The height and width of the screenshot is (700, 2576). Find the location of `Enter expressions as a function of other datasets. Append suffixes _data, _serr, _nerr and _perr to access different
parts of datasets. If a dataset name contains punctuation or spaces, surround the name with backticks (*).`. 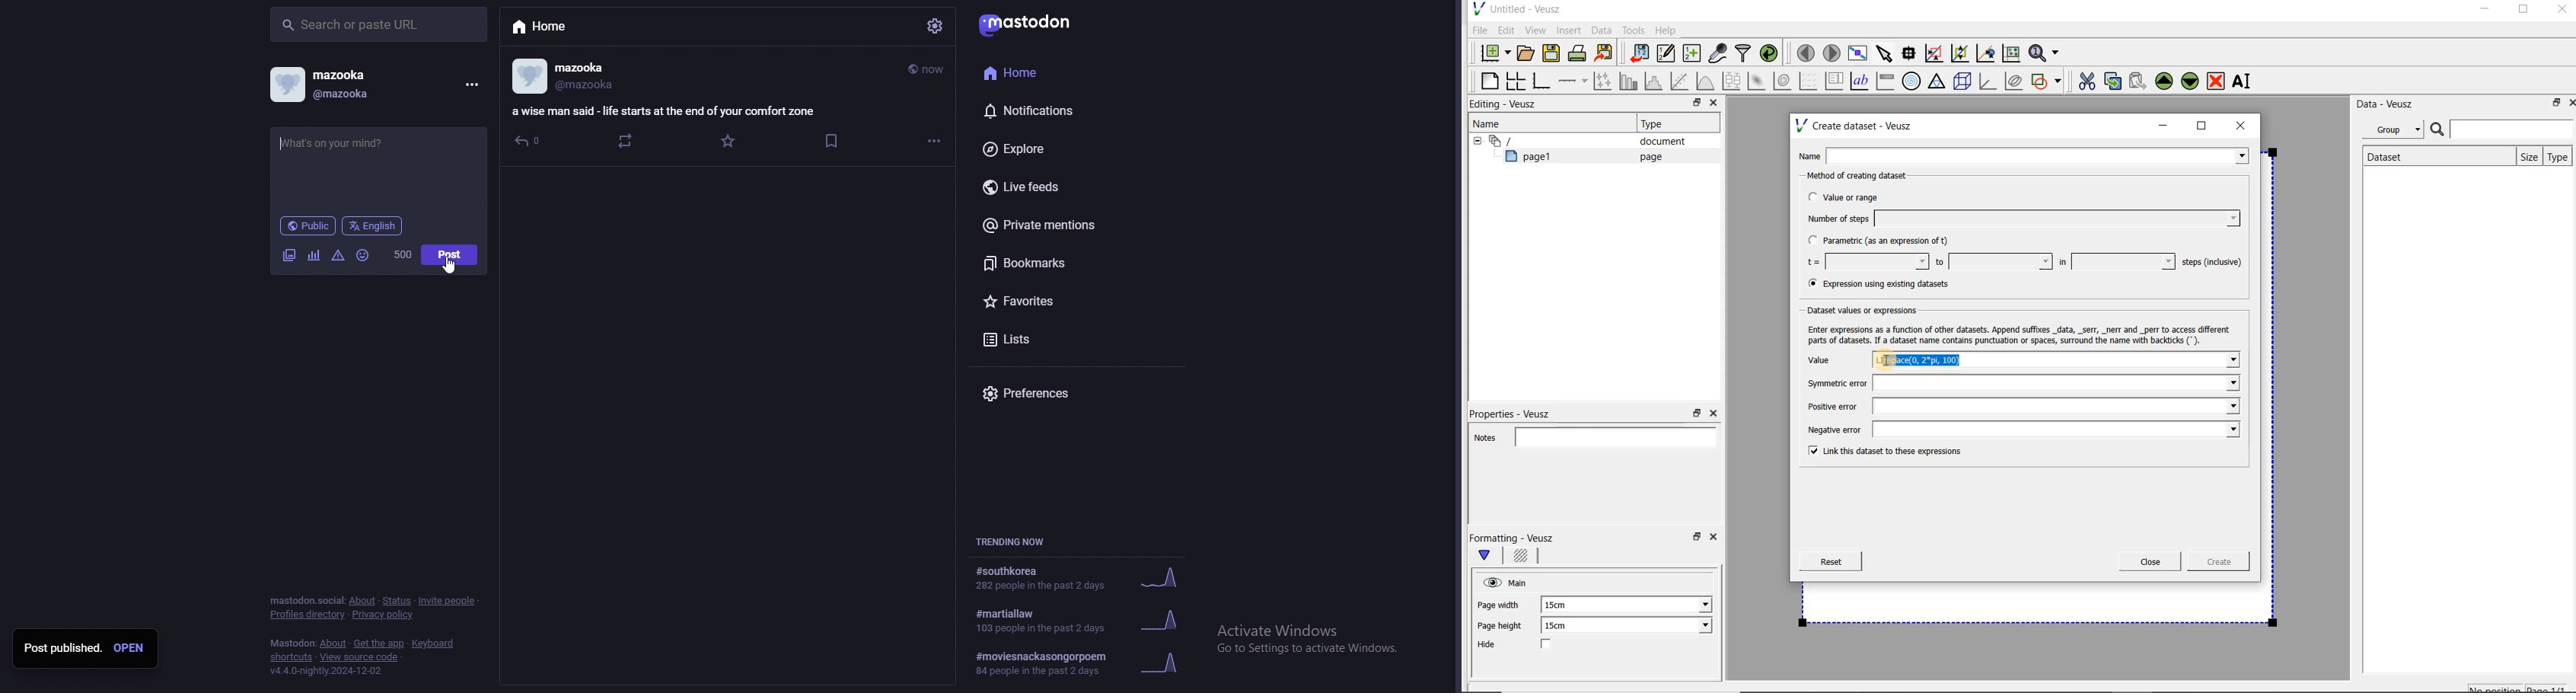

Enter expressions as a function of other datasets. Append suffixes _data, _serr, _nerr and _perr to access different
parts of datasets. If a dataset name contains punctuation or spaces, surround the name with backticks (*). is located at coordinates (2022, 335).